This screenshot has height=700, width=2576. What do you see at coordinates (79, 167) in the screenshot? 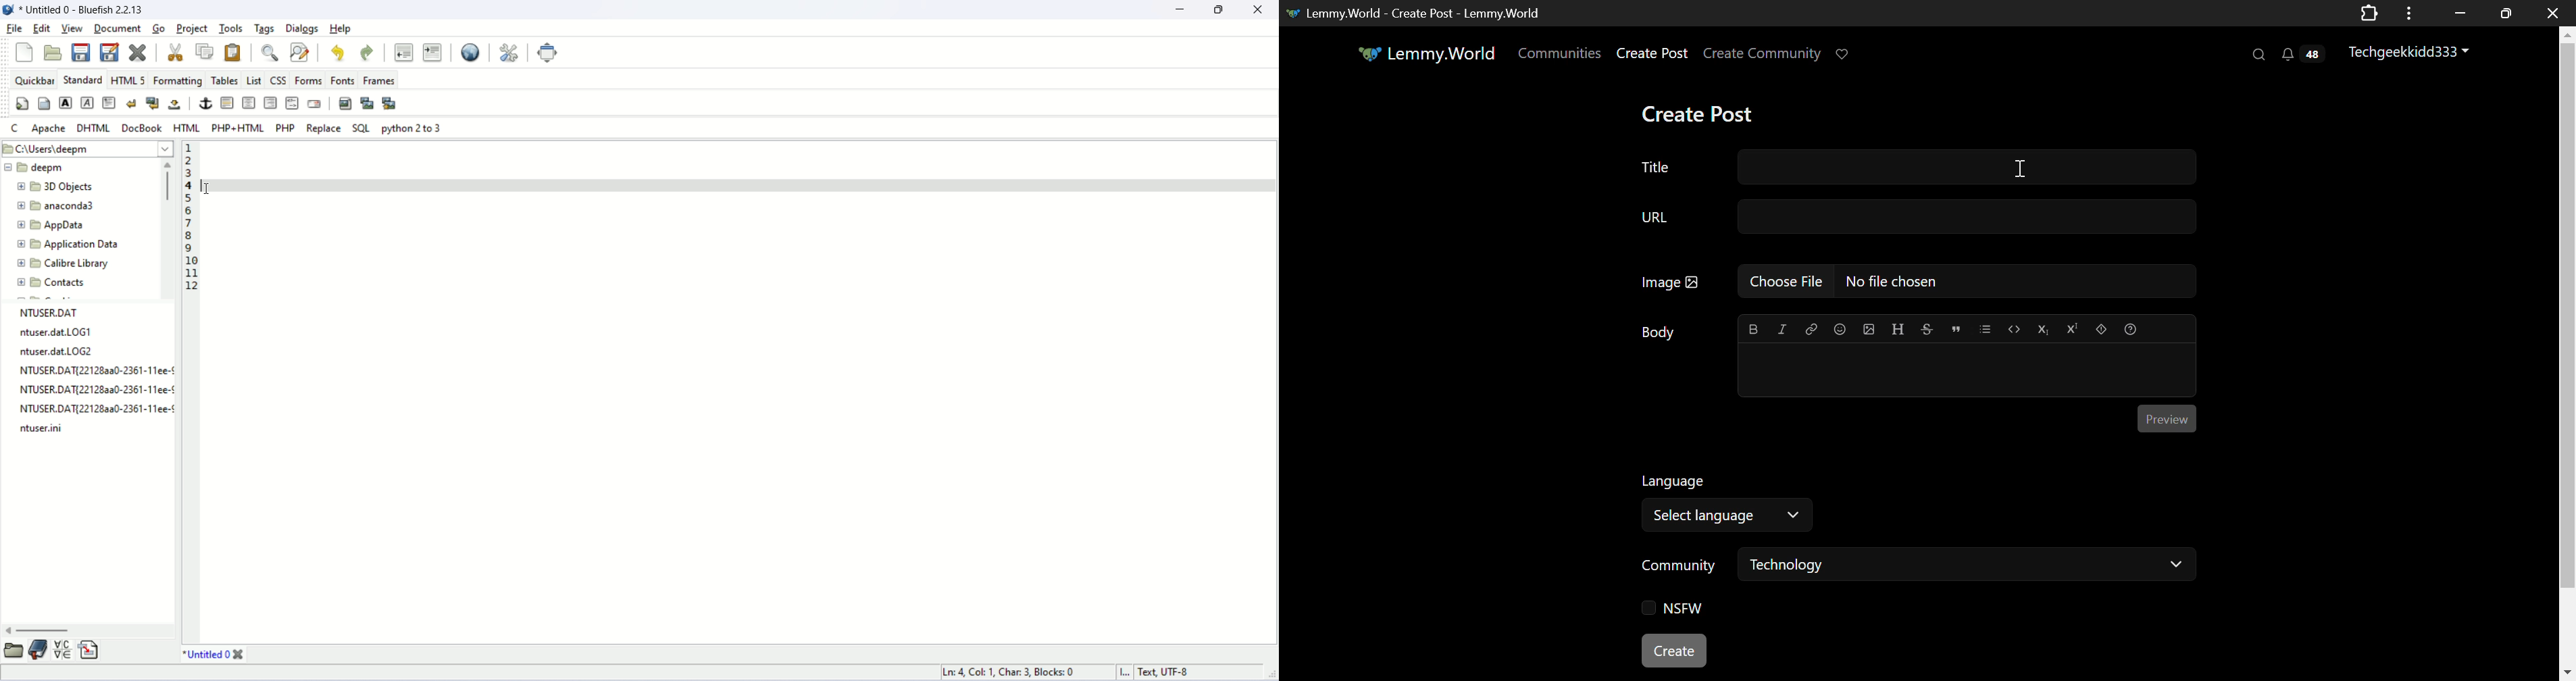
I see `filename` at bounding box center [79, 167].